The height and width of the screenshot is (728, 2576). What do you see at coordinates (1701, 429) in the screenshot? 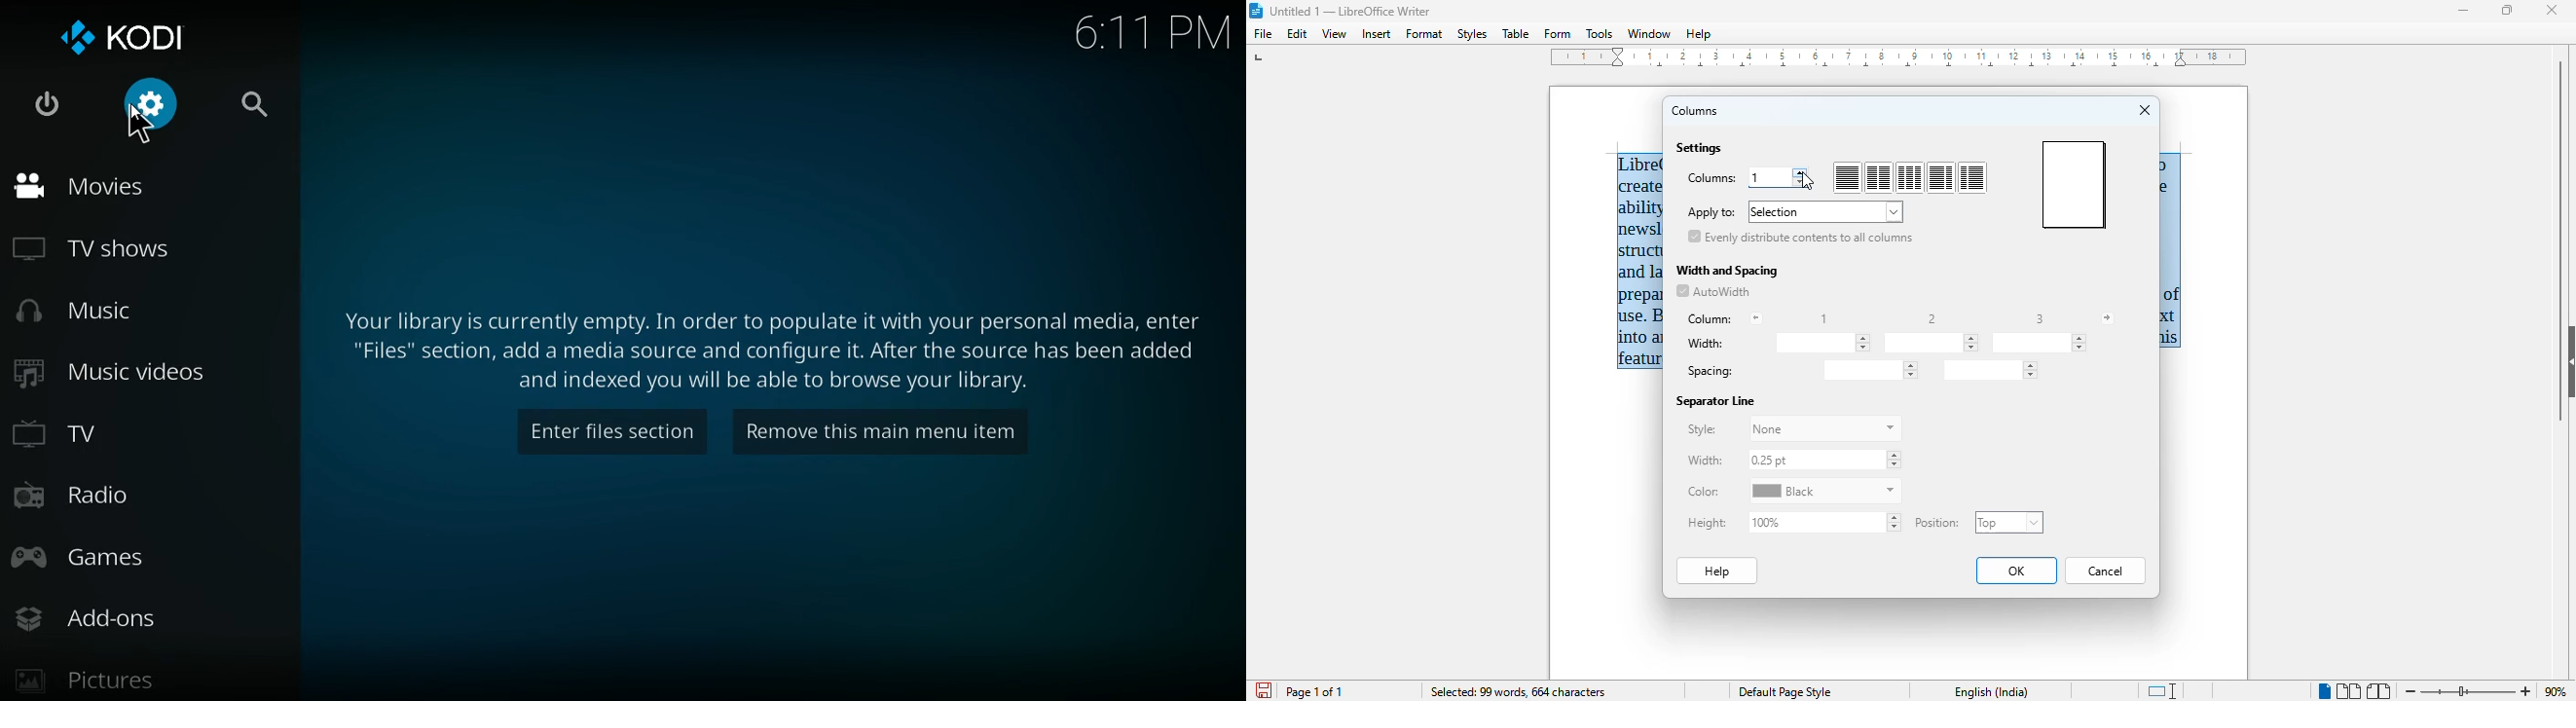
I see `style: ` at bounding box center [1701, 429].